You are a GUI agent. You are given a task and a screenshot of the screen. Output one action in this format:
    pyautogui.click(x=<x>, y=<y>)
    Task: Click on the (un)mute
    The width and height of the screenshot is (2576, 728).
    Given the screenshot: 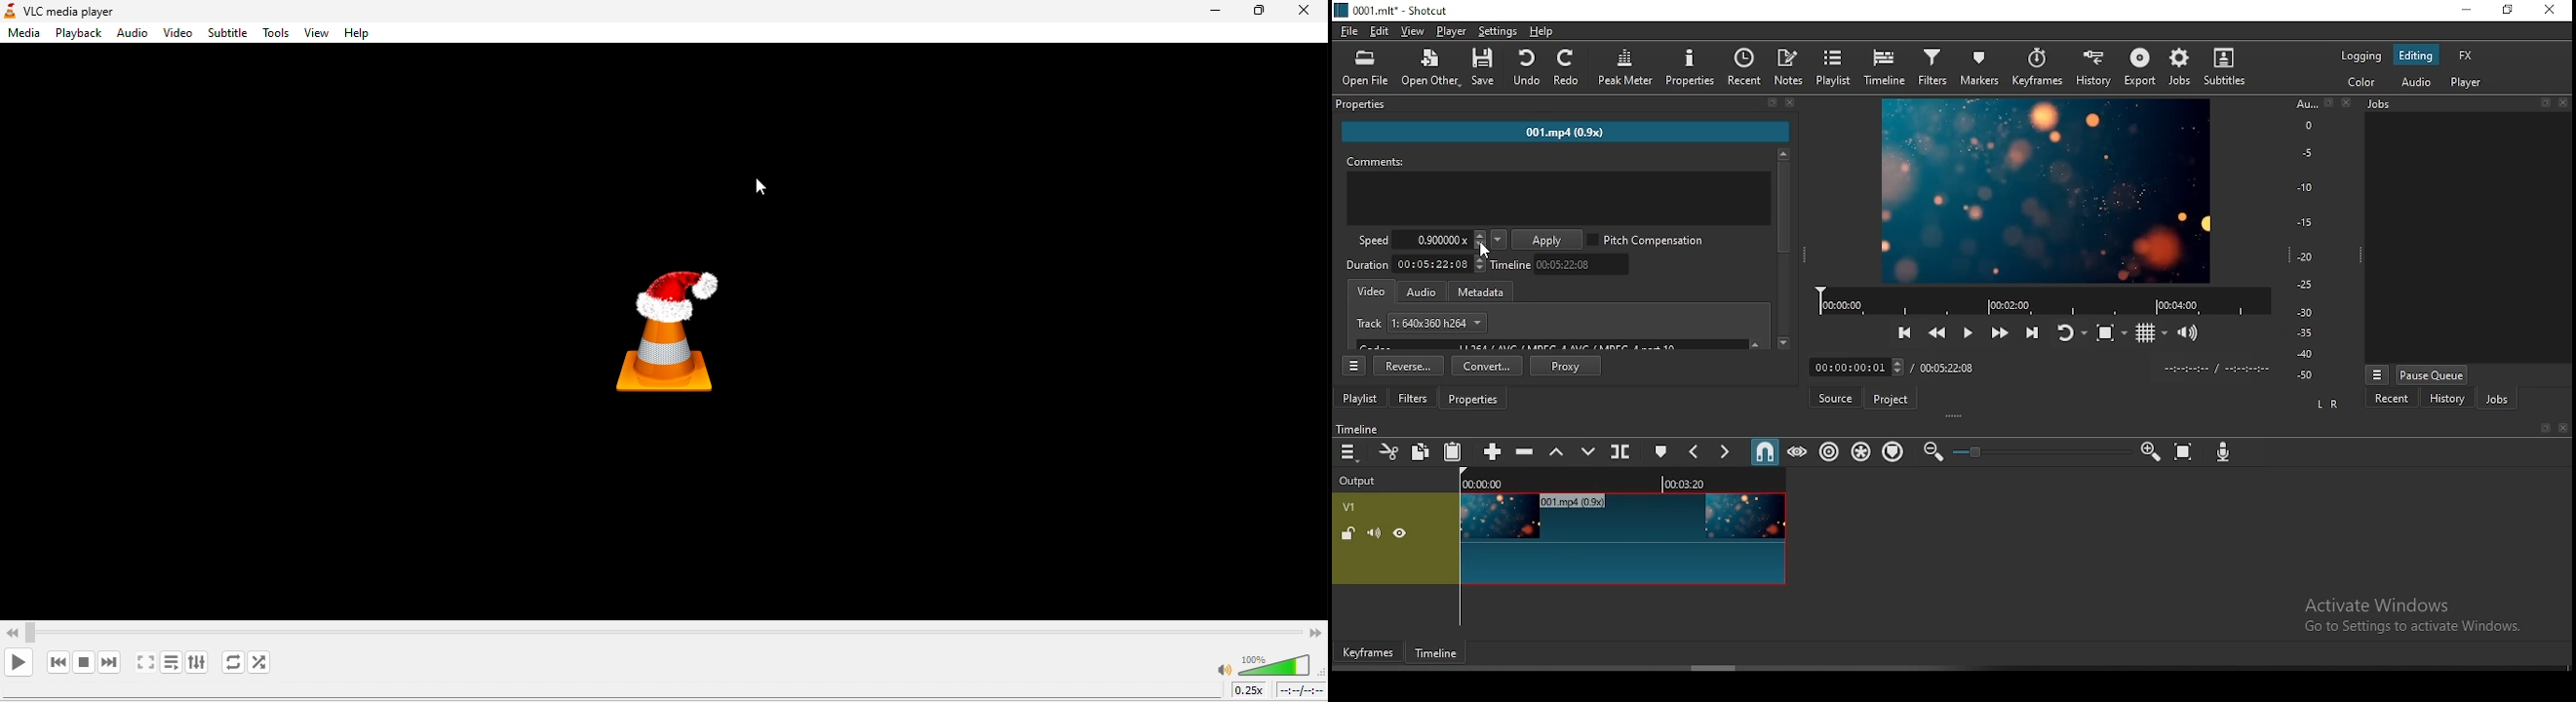 What is the action you would take?
    pyautogui.click(x=1380, y=534)
    